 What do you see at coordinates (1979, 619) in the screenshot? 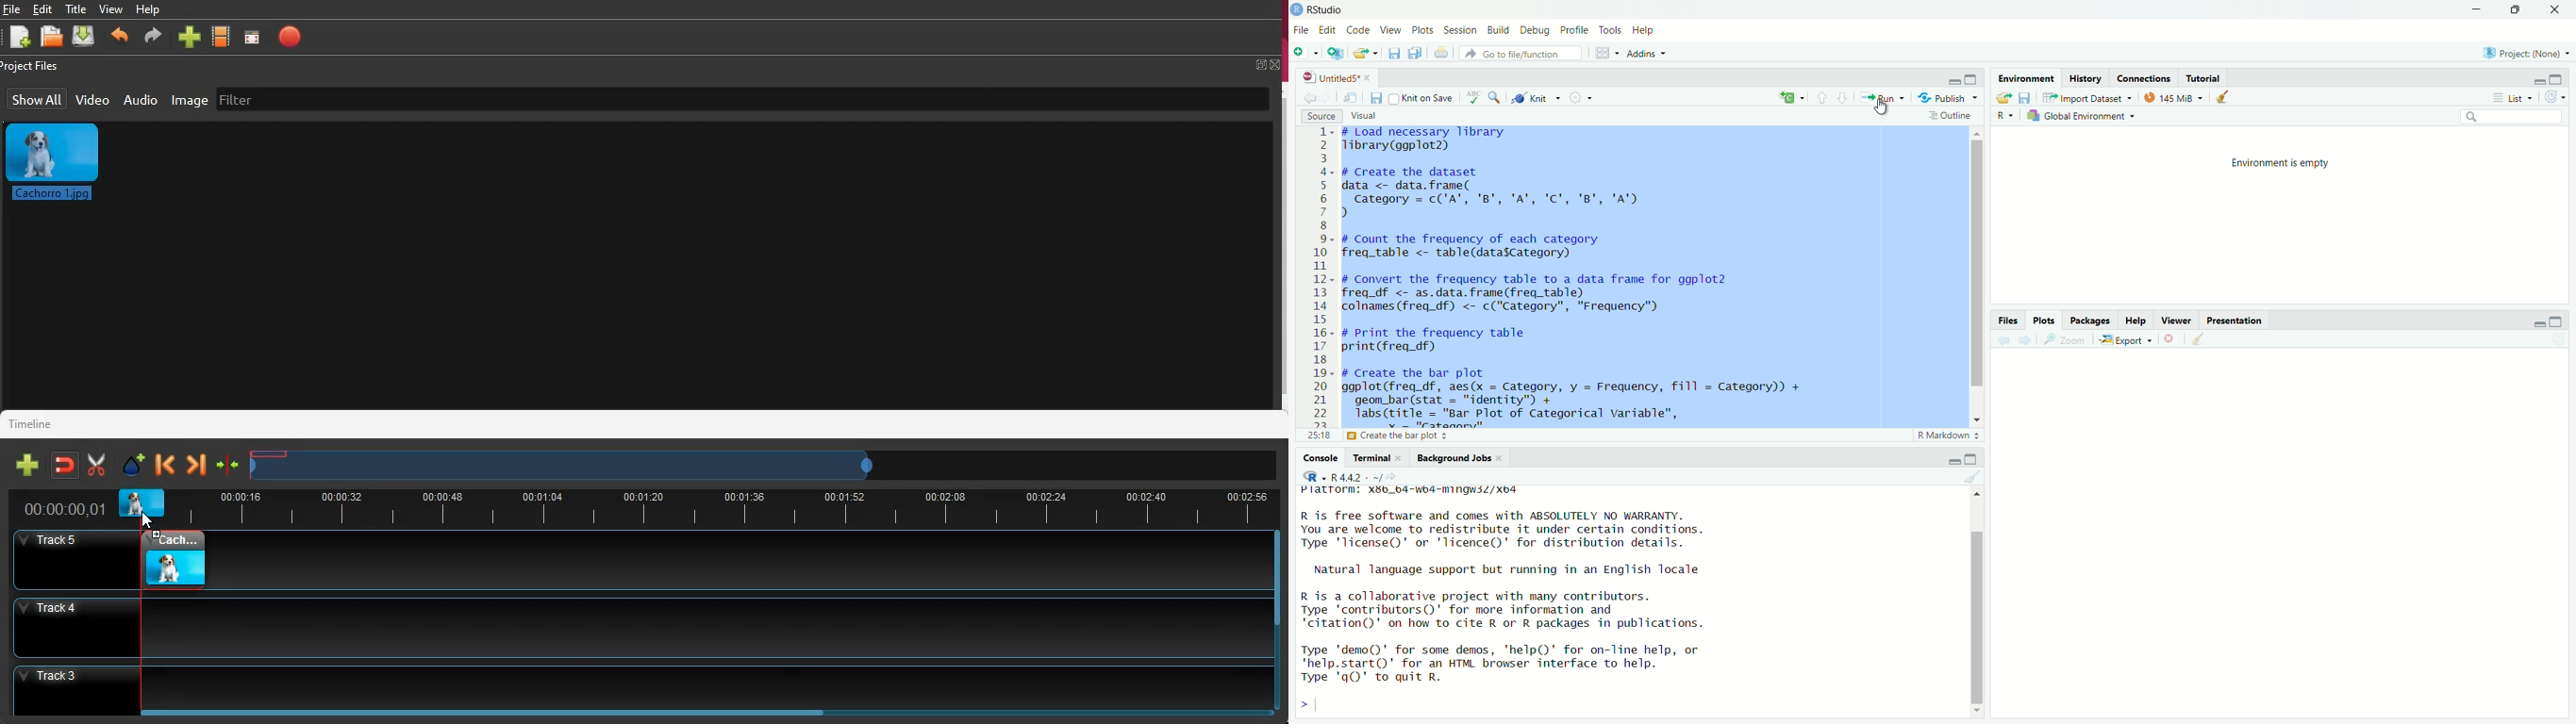
I see `vertical scrollbar` at bounding box center [1979, 619].